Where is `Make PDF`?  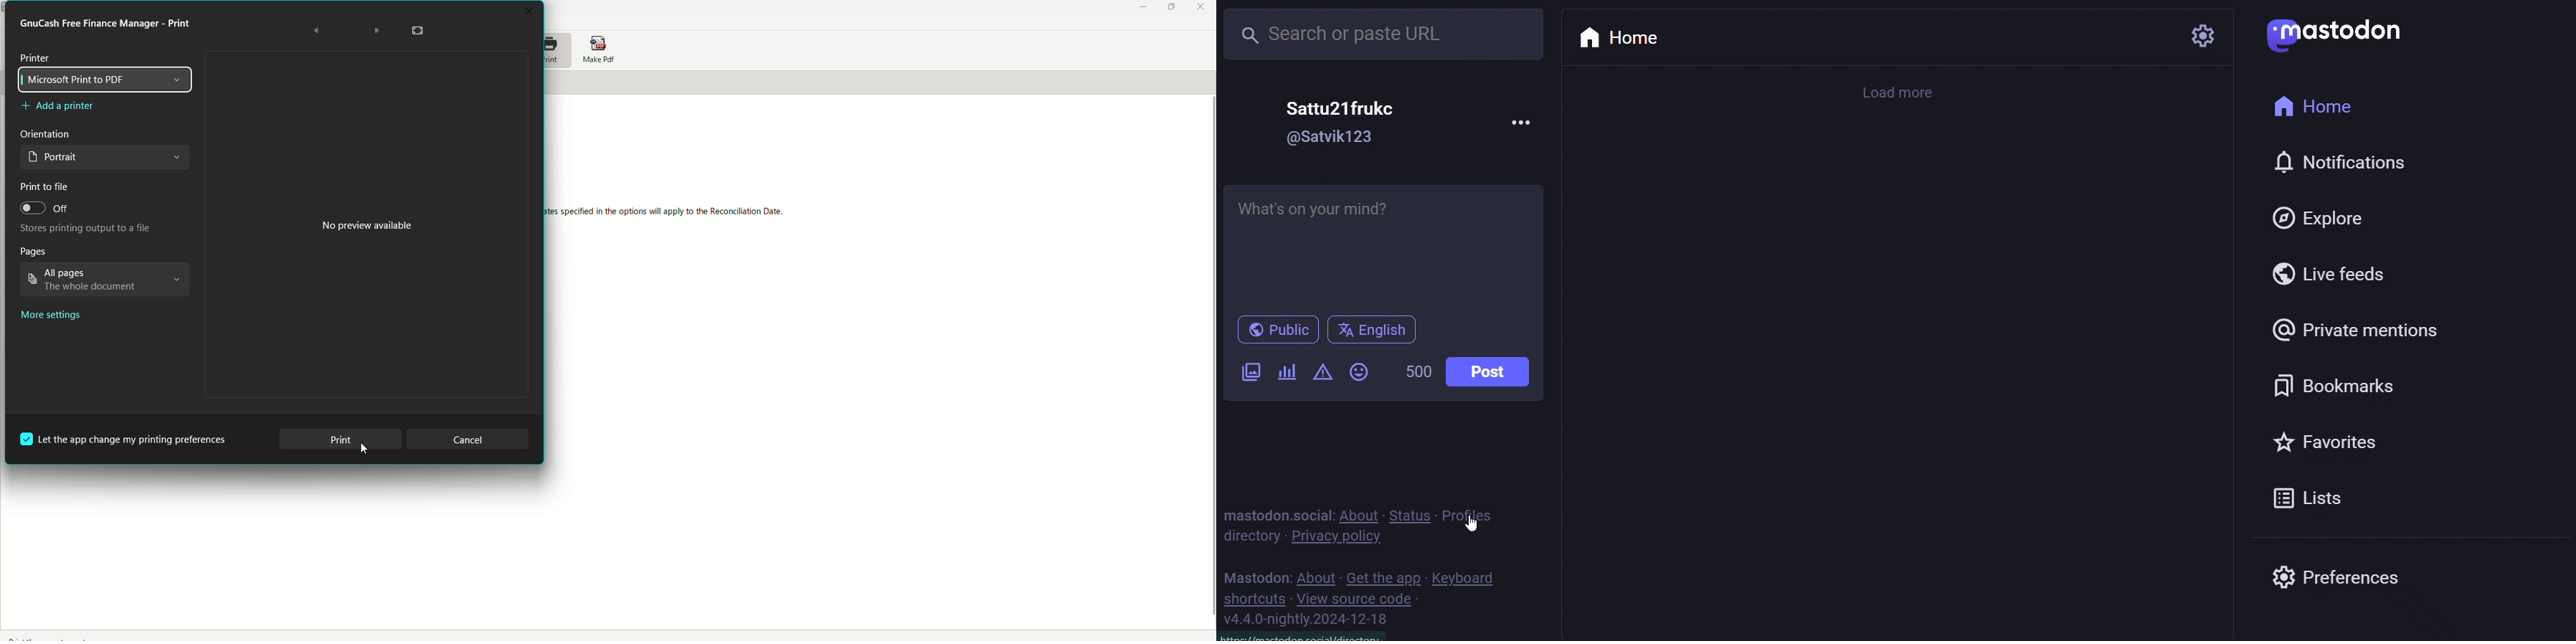 Make PDF is located at coordinates (604, 49).